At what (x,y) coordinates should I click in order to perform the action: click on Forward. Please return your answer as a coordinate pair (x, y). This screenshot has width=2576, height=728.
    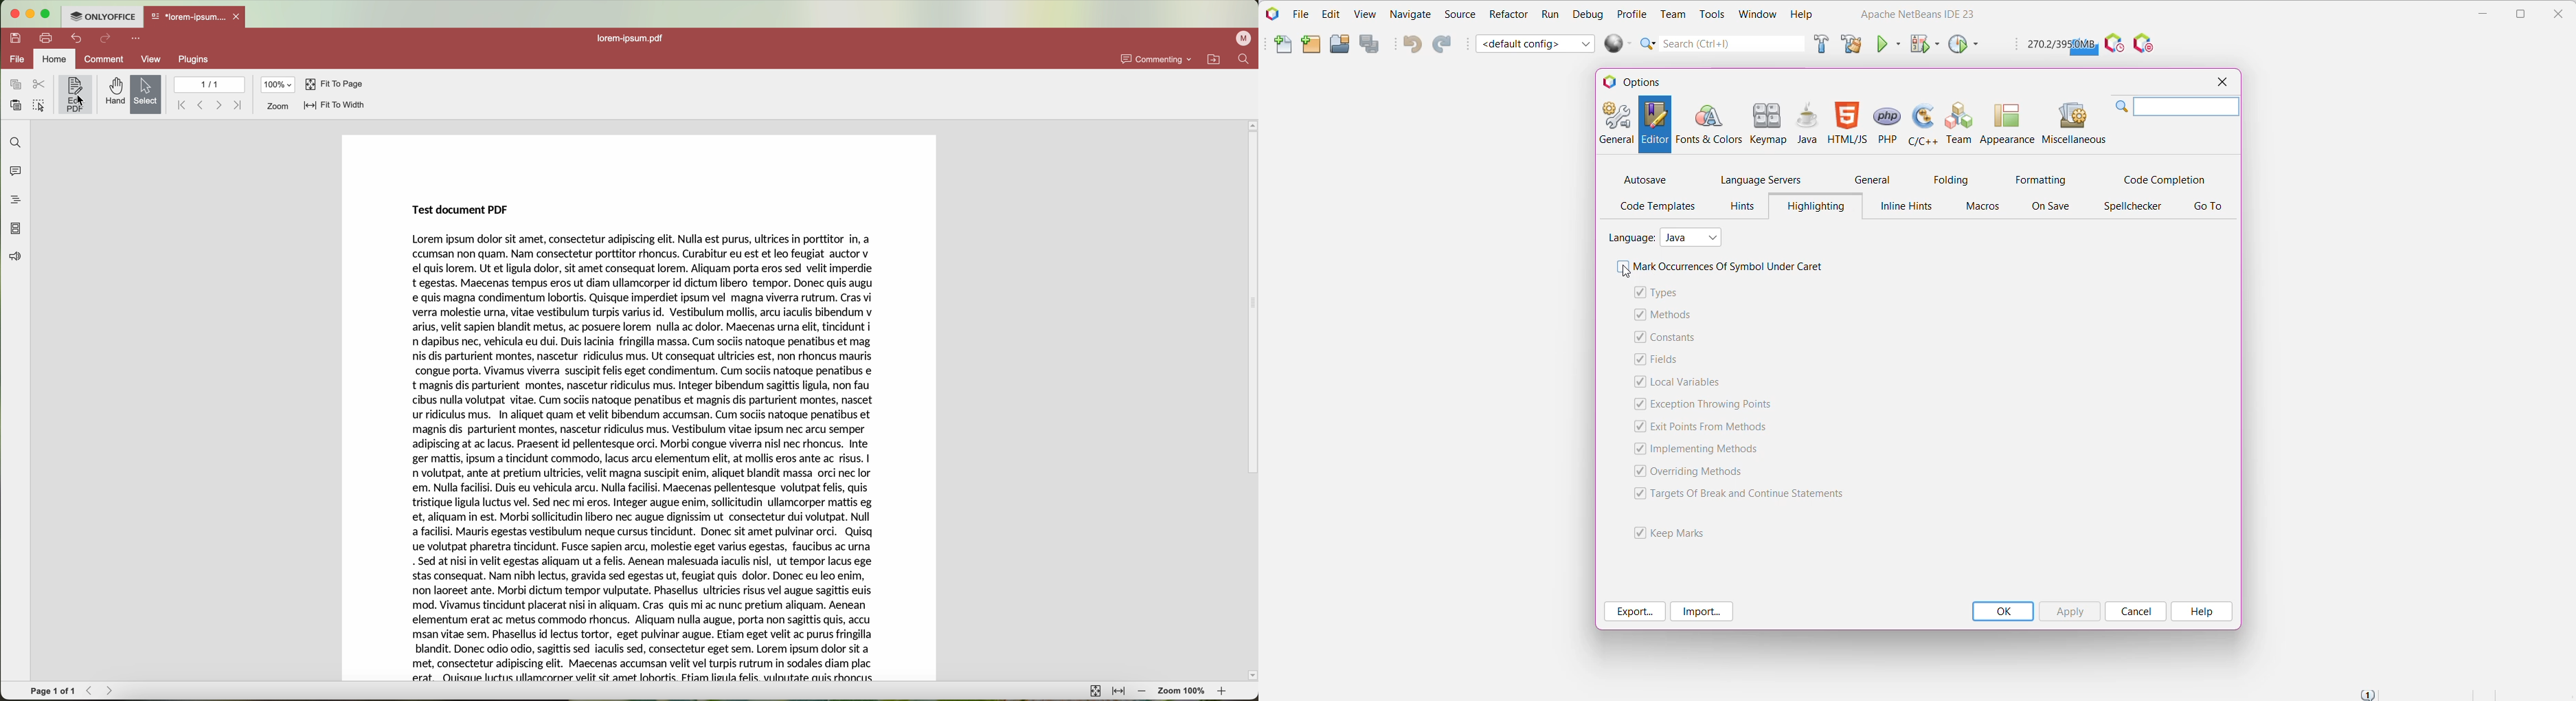
    Looking at the image, I should click on (113, 691).